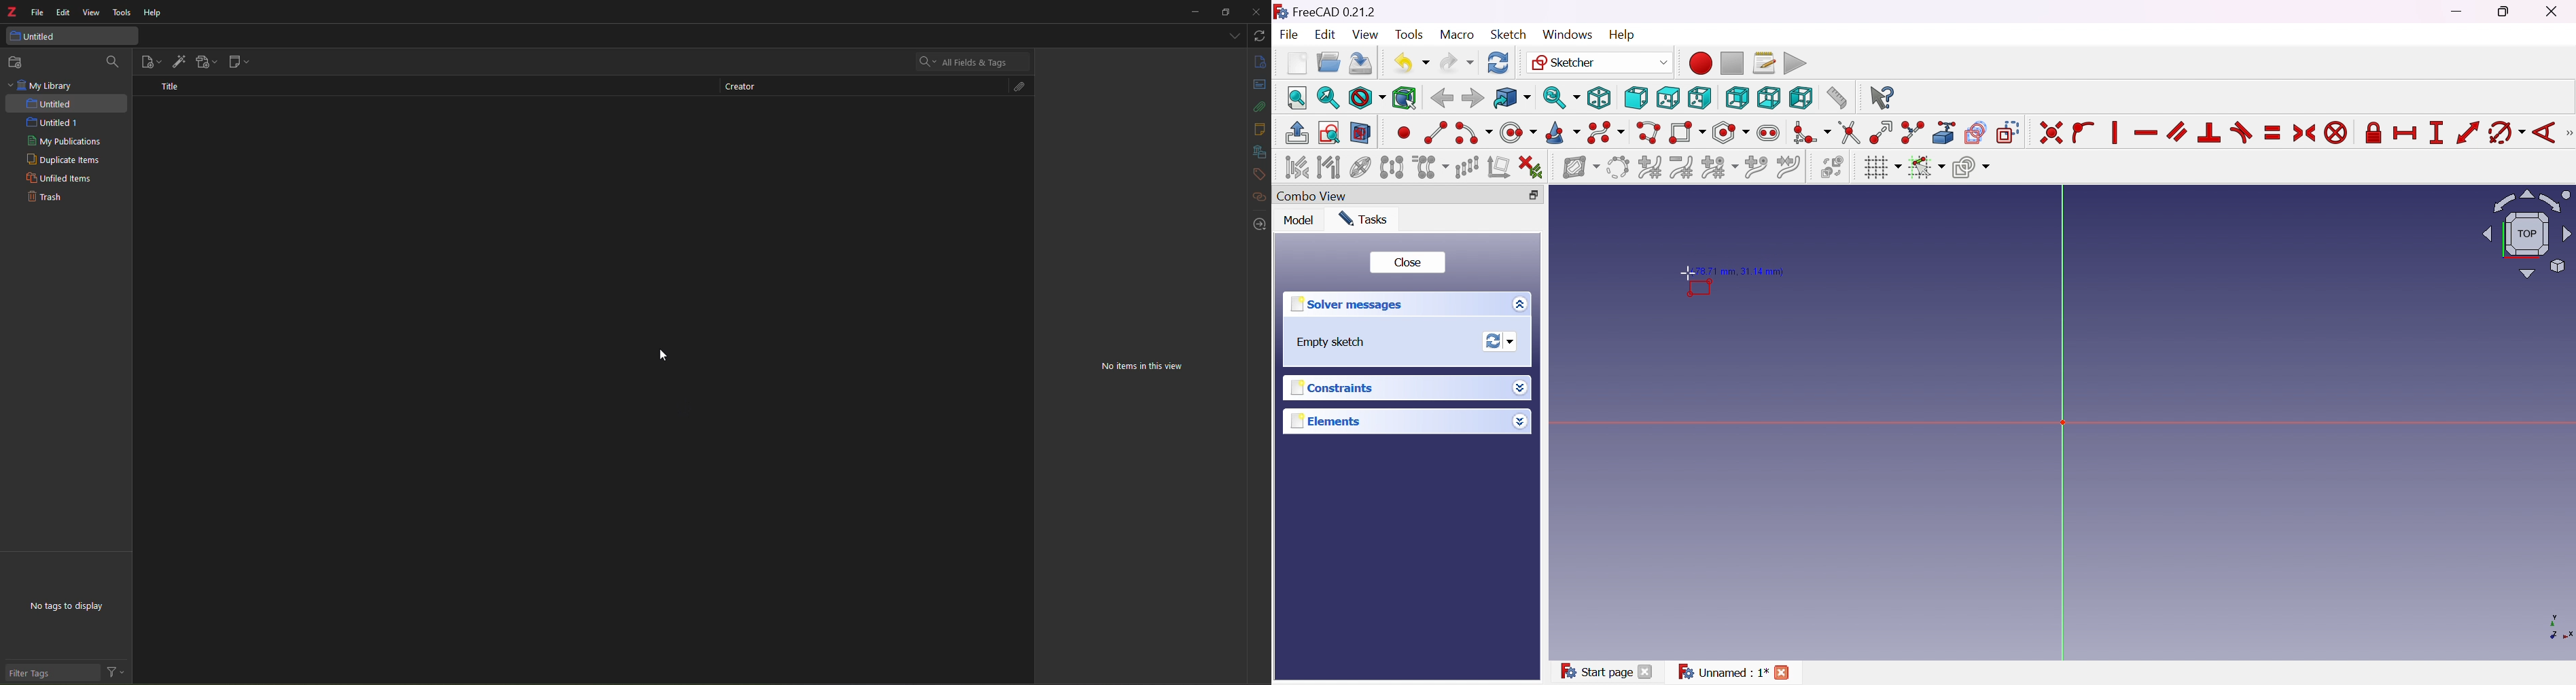 Image resolution: width=2576 pixels, height=700 pixels. Describe the element at coordinates (1094, 200) in the screenshot. I see `library` at that location.